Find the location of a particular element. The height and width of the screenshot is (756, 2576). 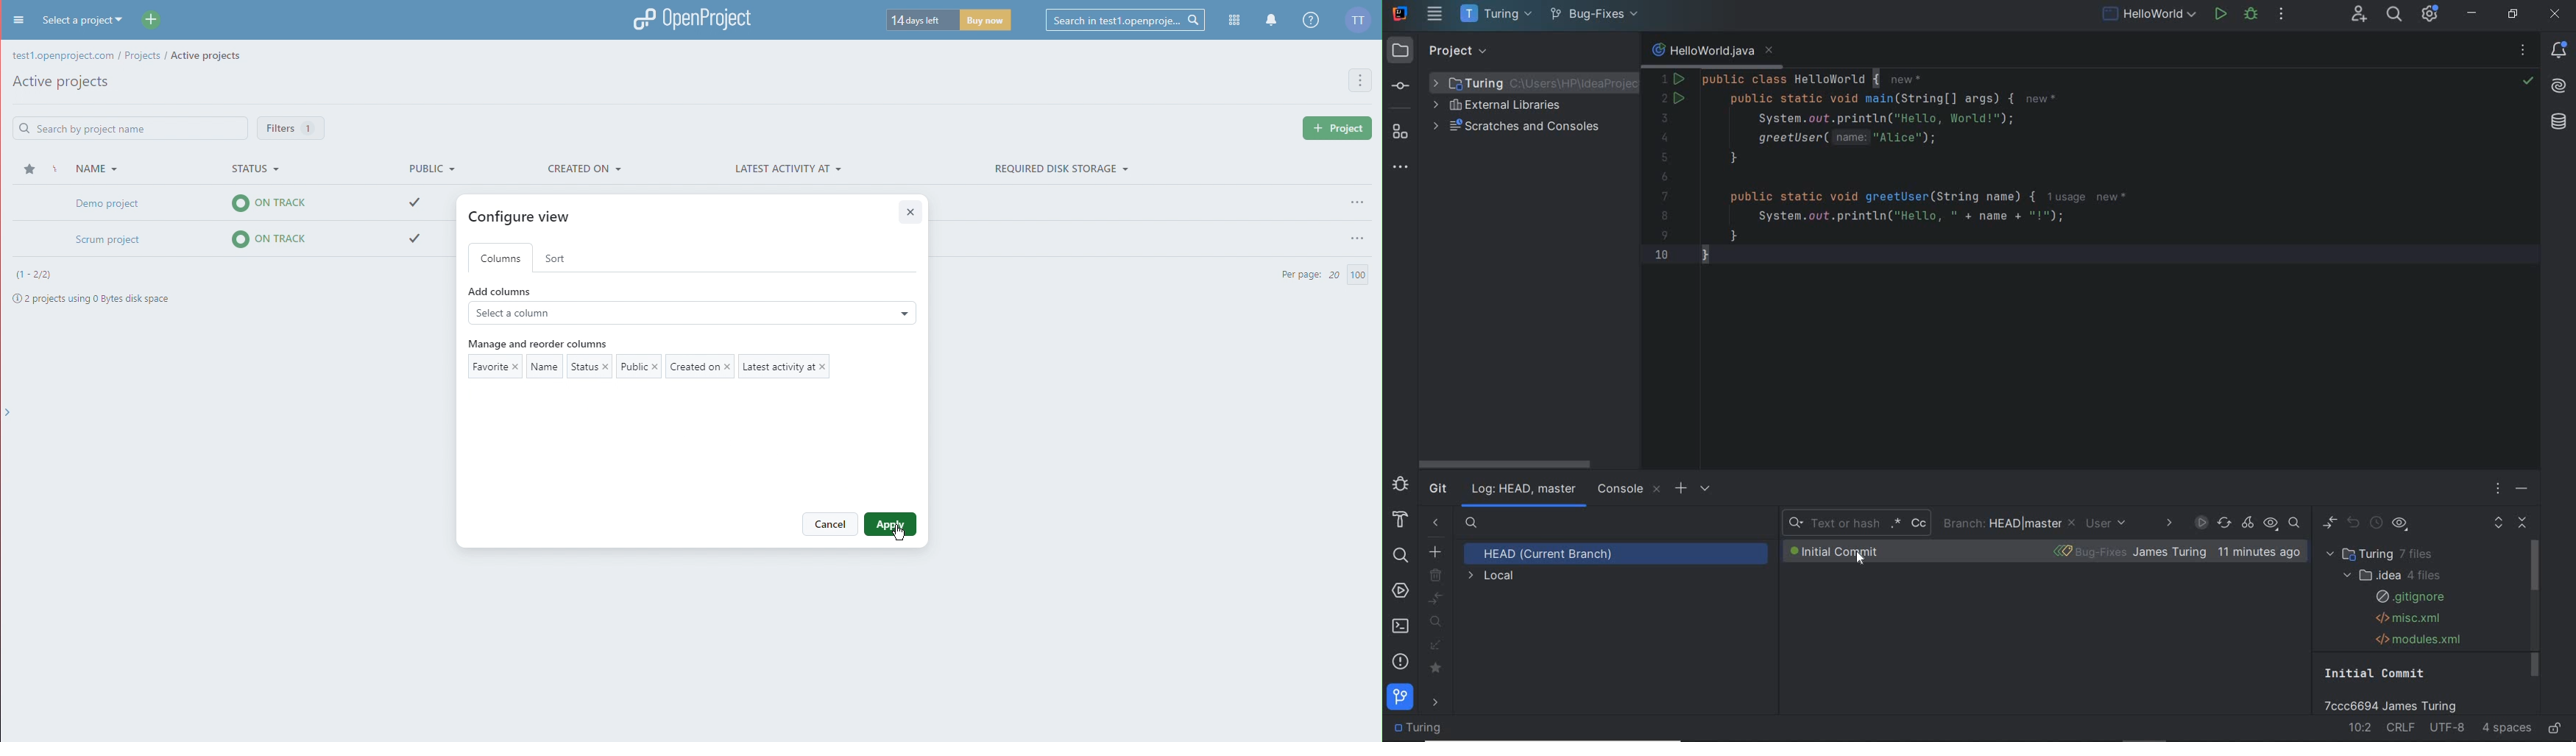

expand all is located at coordinates (2498, 525).